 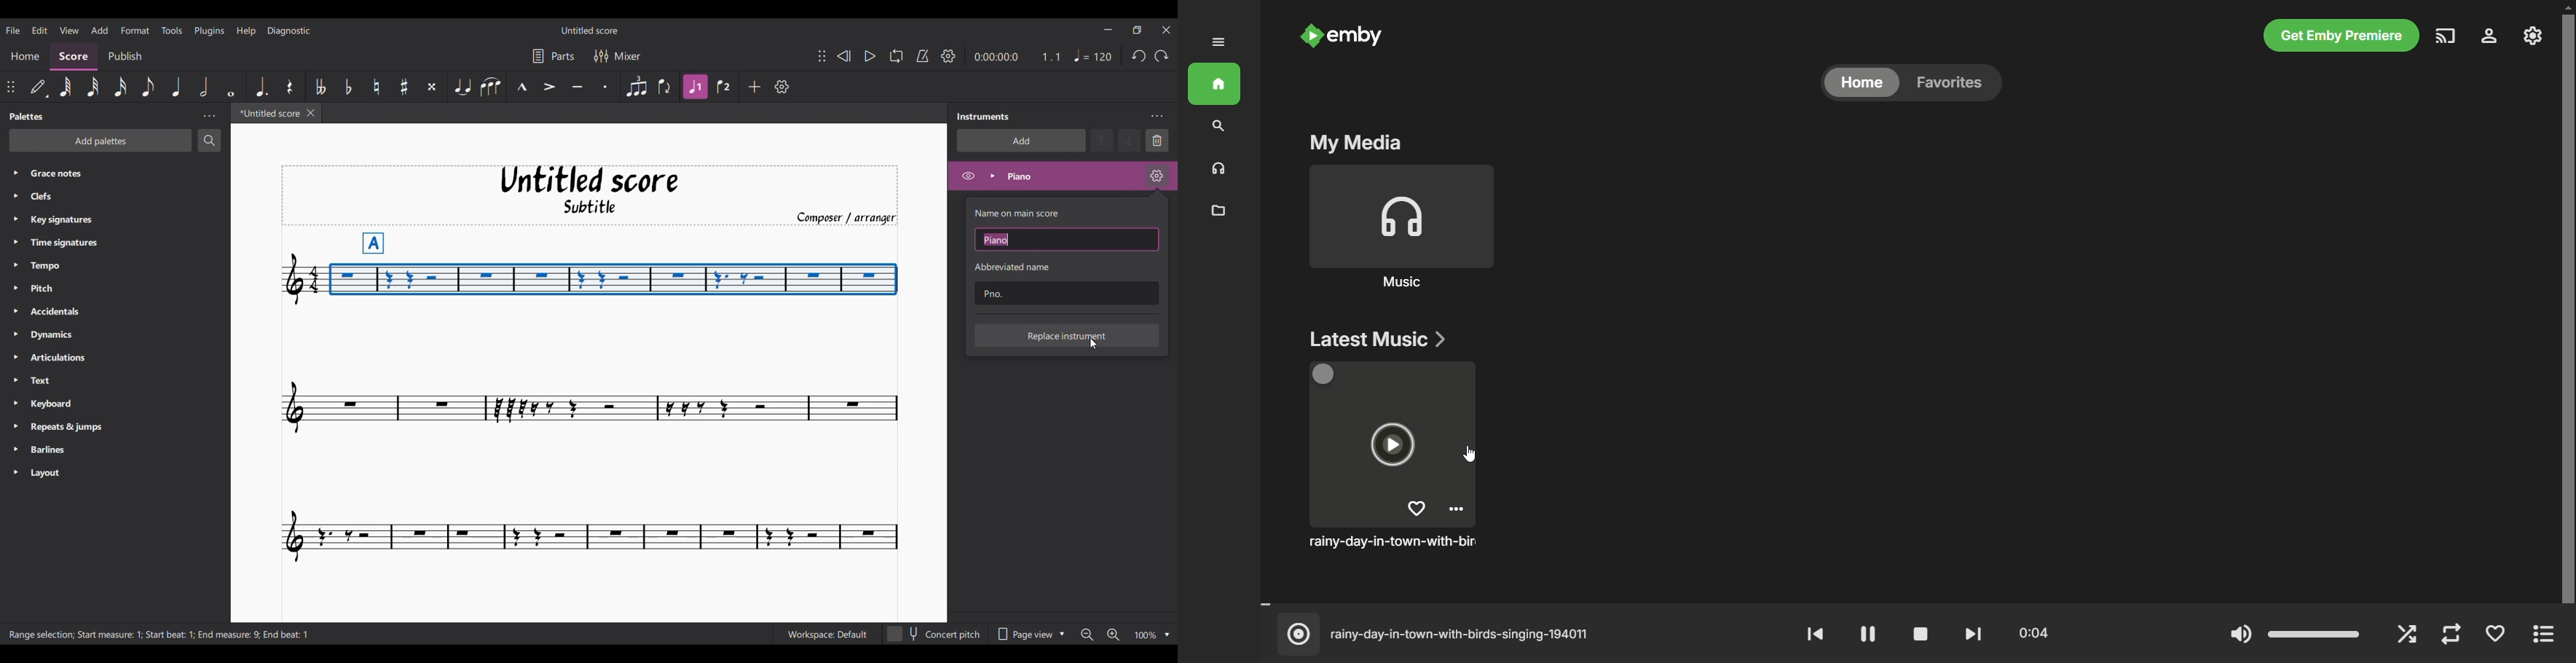 What do you see at coordinates (923, 56) in the screenshot?
I see `Metronome` at bounding box center [923, 56].